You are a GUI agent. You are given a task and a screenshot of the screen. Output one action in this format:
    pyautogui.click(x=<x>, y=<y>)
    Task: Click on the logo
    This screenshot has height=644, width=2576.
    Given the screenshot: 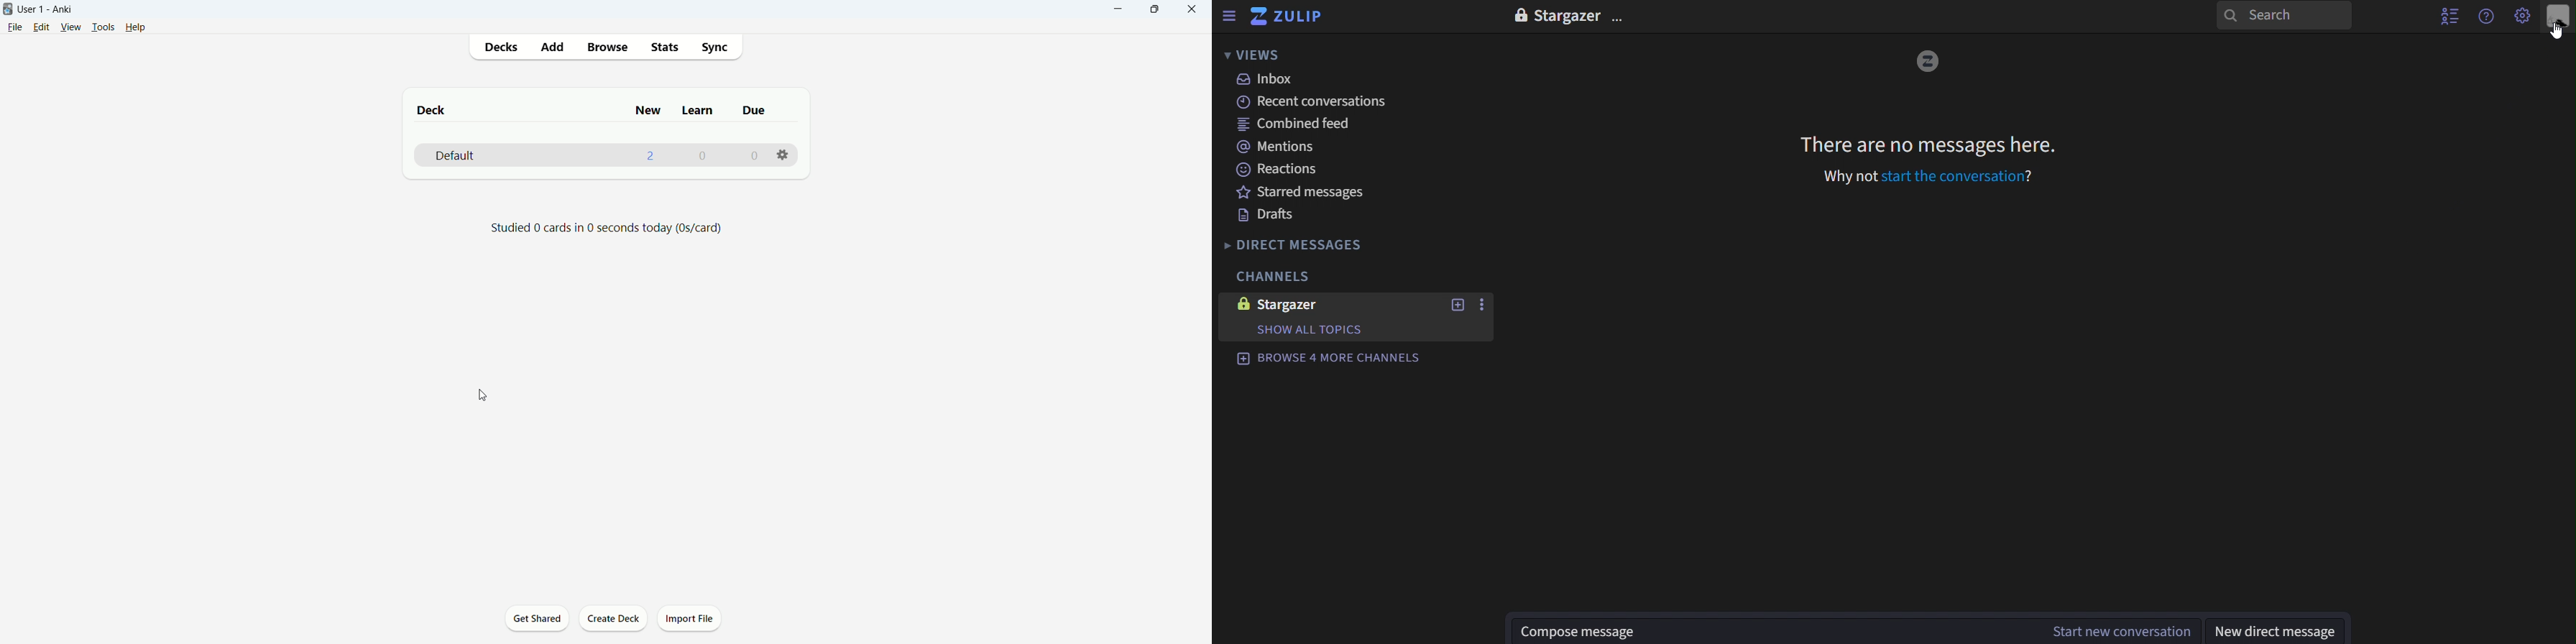 What is the action you would take?
    pyautogui.click(x=8, y=8)
    